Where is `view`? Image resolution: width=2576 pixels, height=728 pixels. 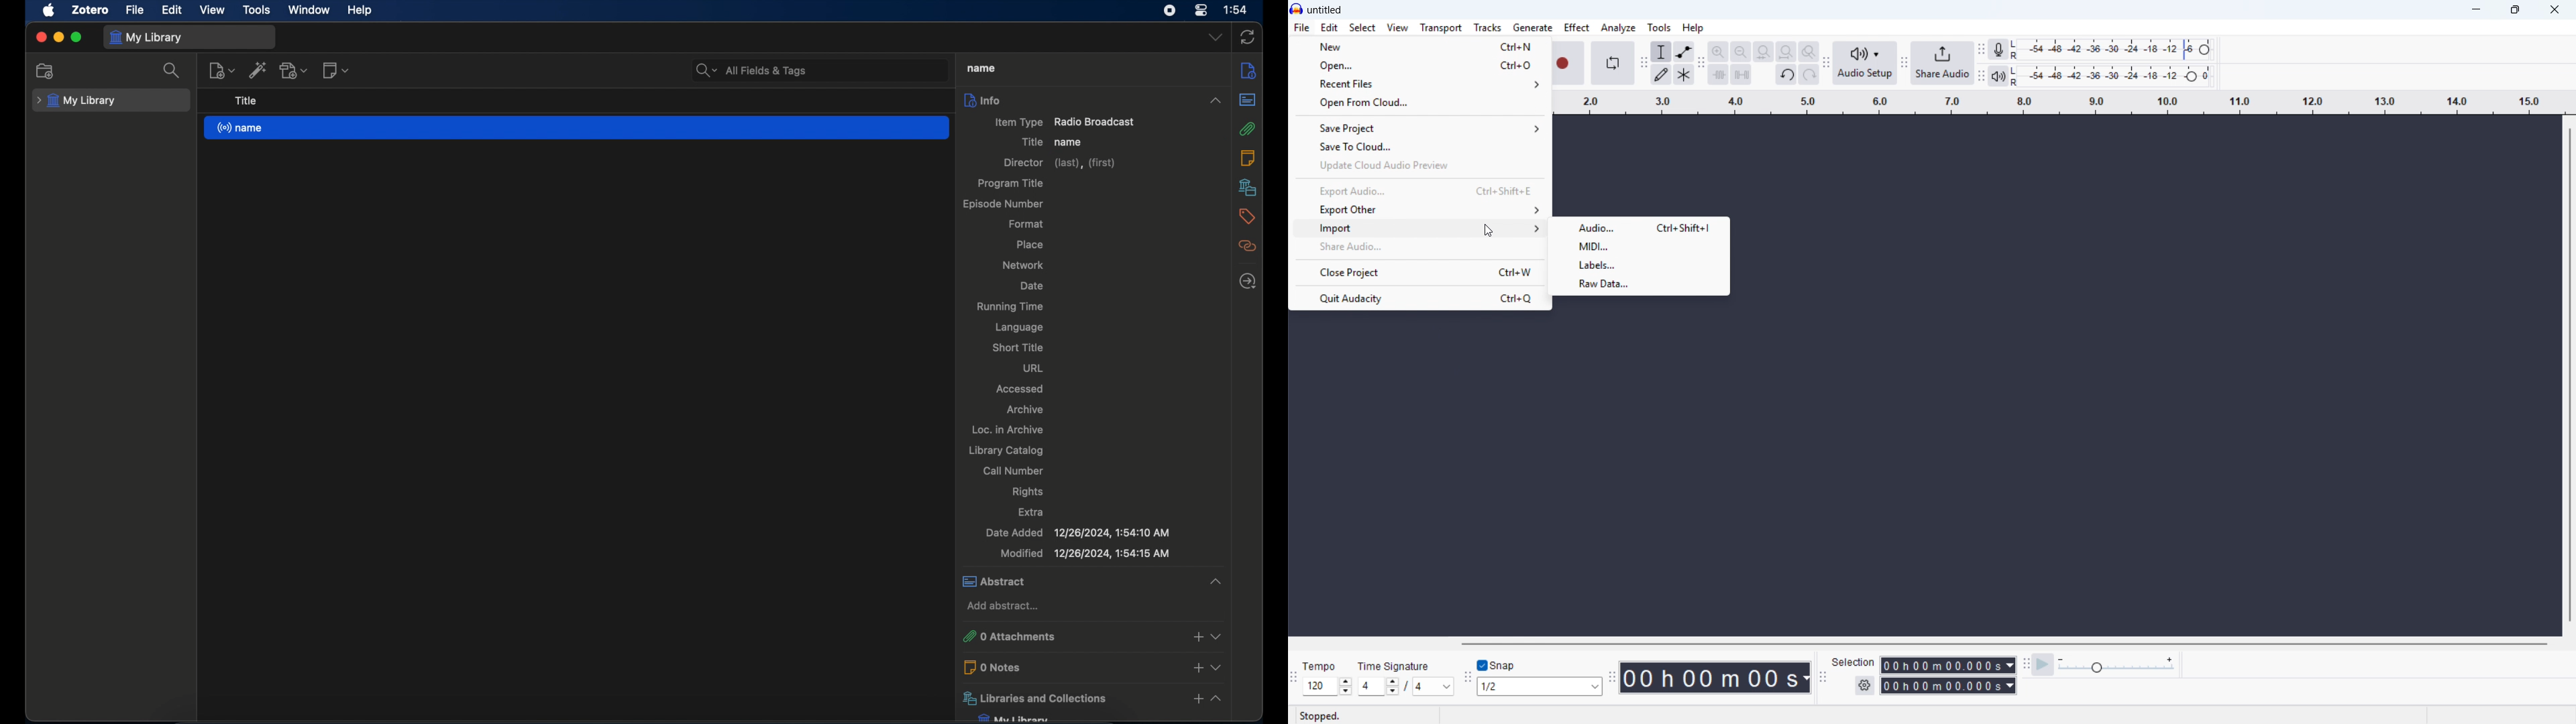
view is located at coordinates (213, 10).